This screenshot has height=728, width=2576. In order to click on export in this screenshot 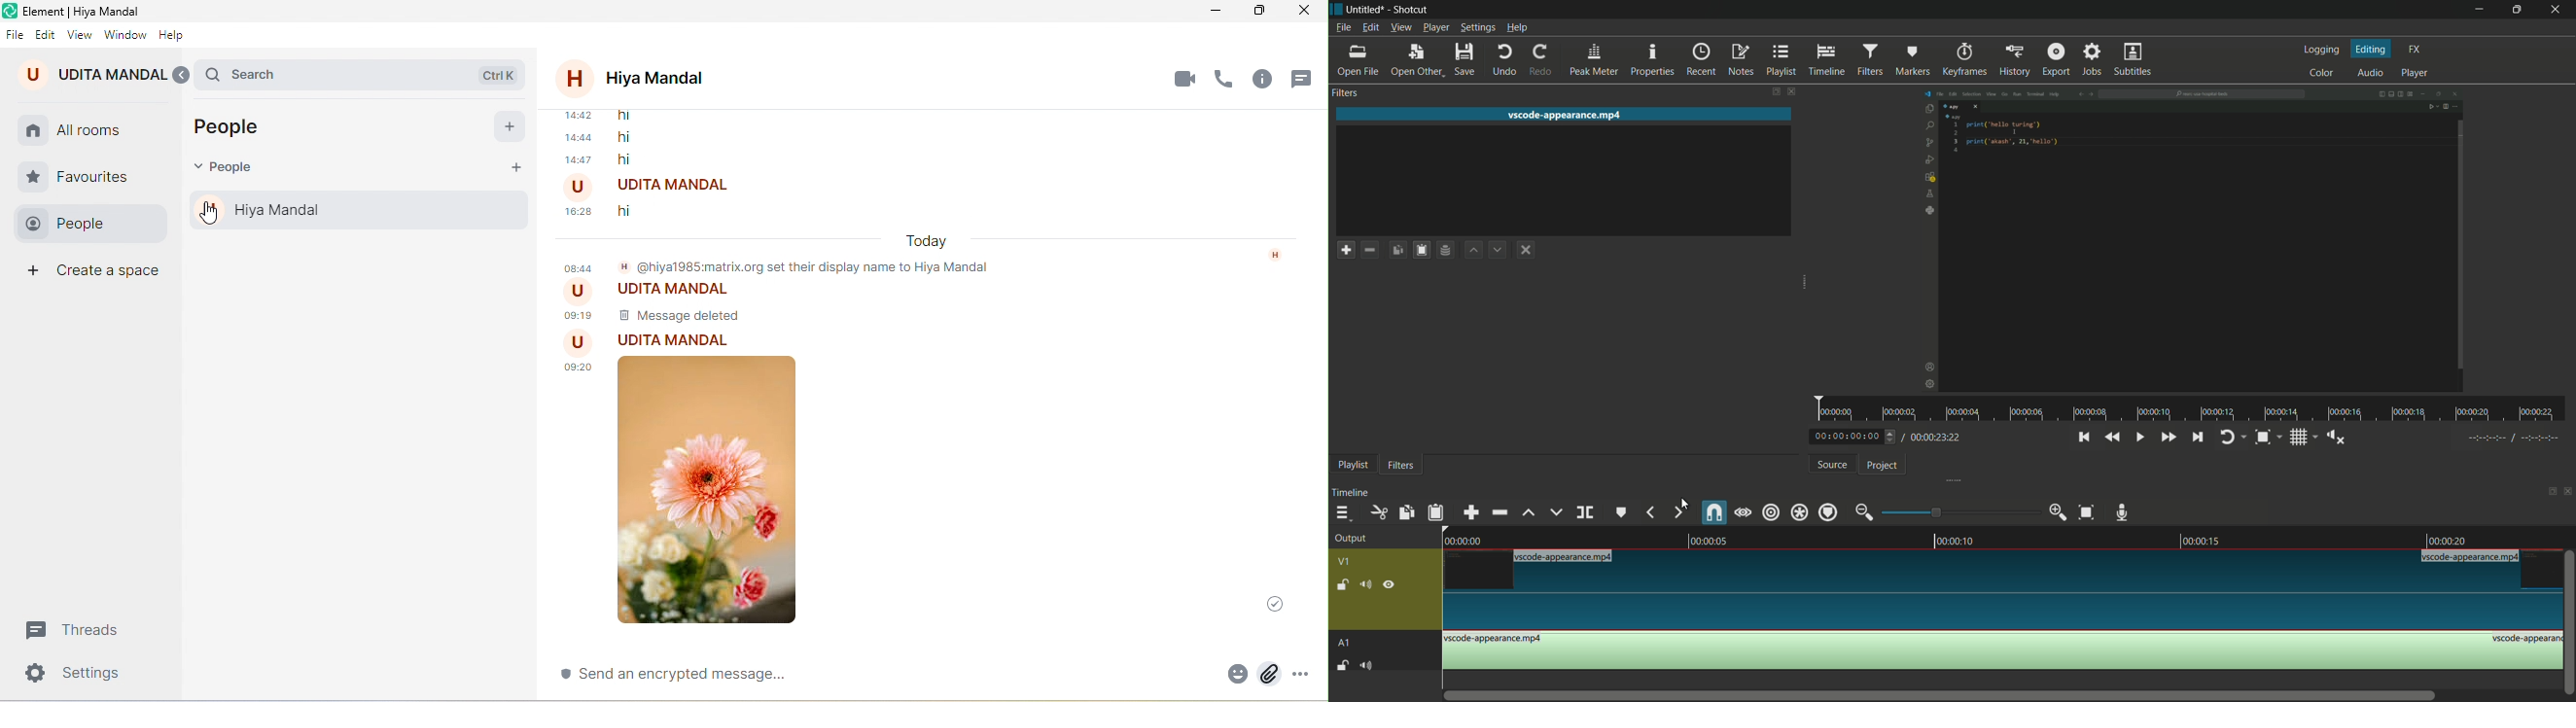, I will do `click(2056, 60)`.